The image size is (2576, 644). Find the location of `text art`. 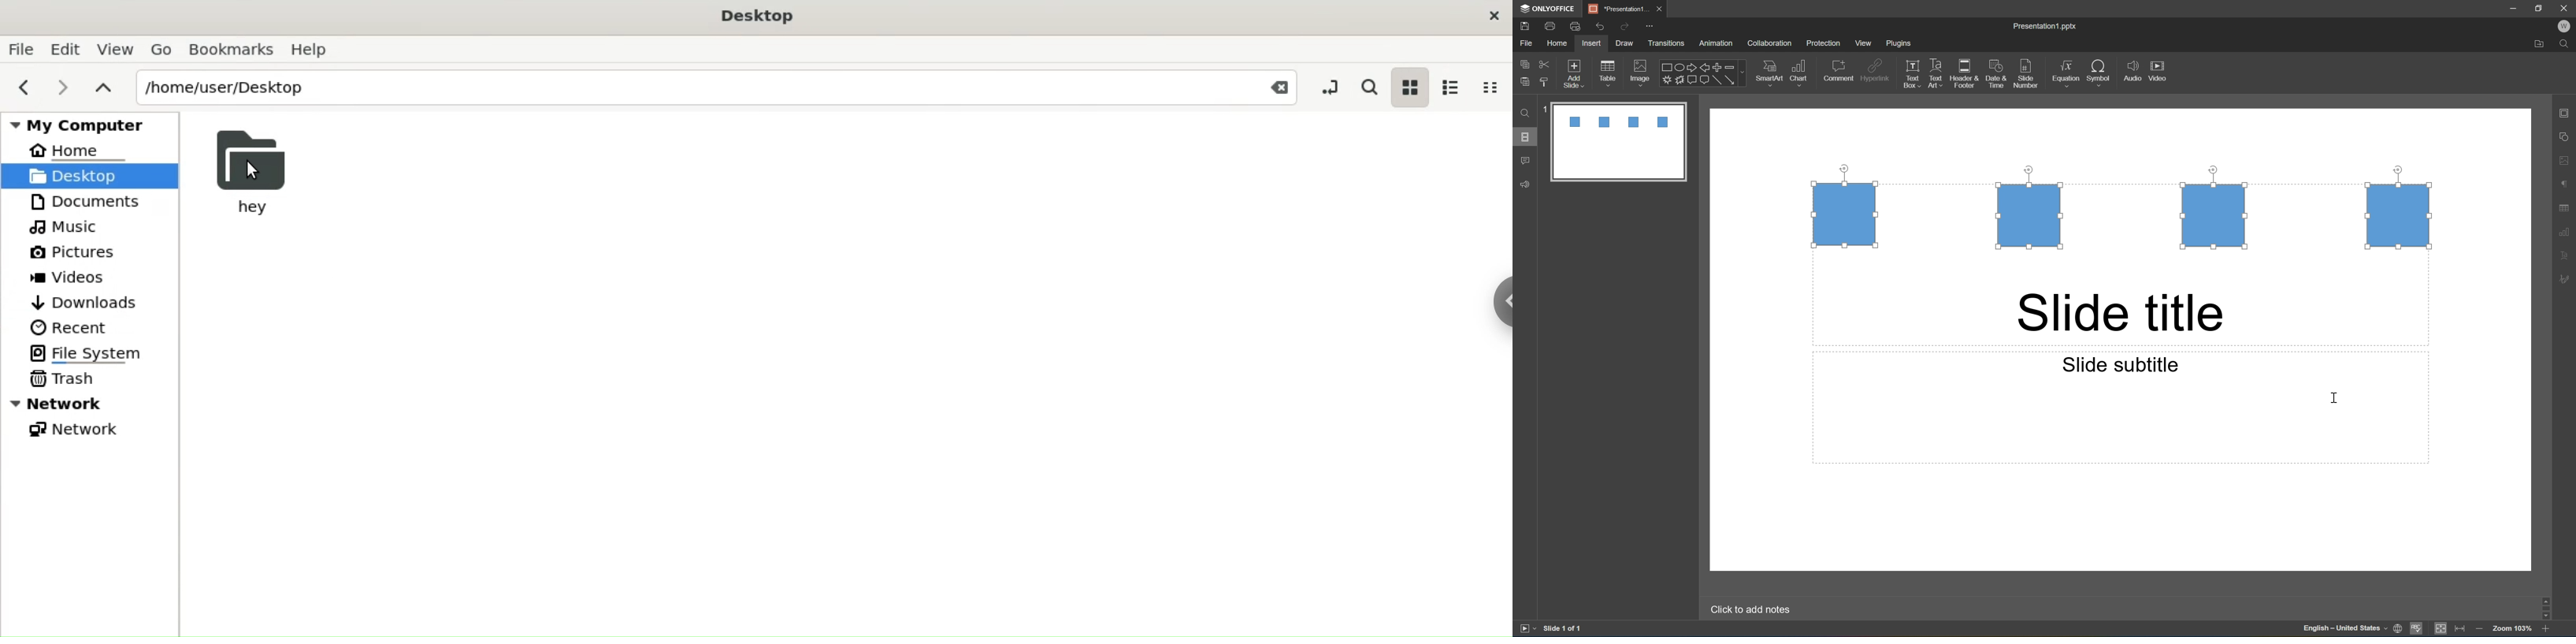

text art is located at coordinates (1933, 74).